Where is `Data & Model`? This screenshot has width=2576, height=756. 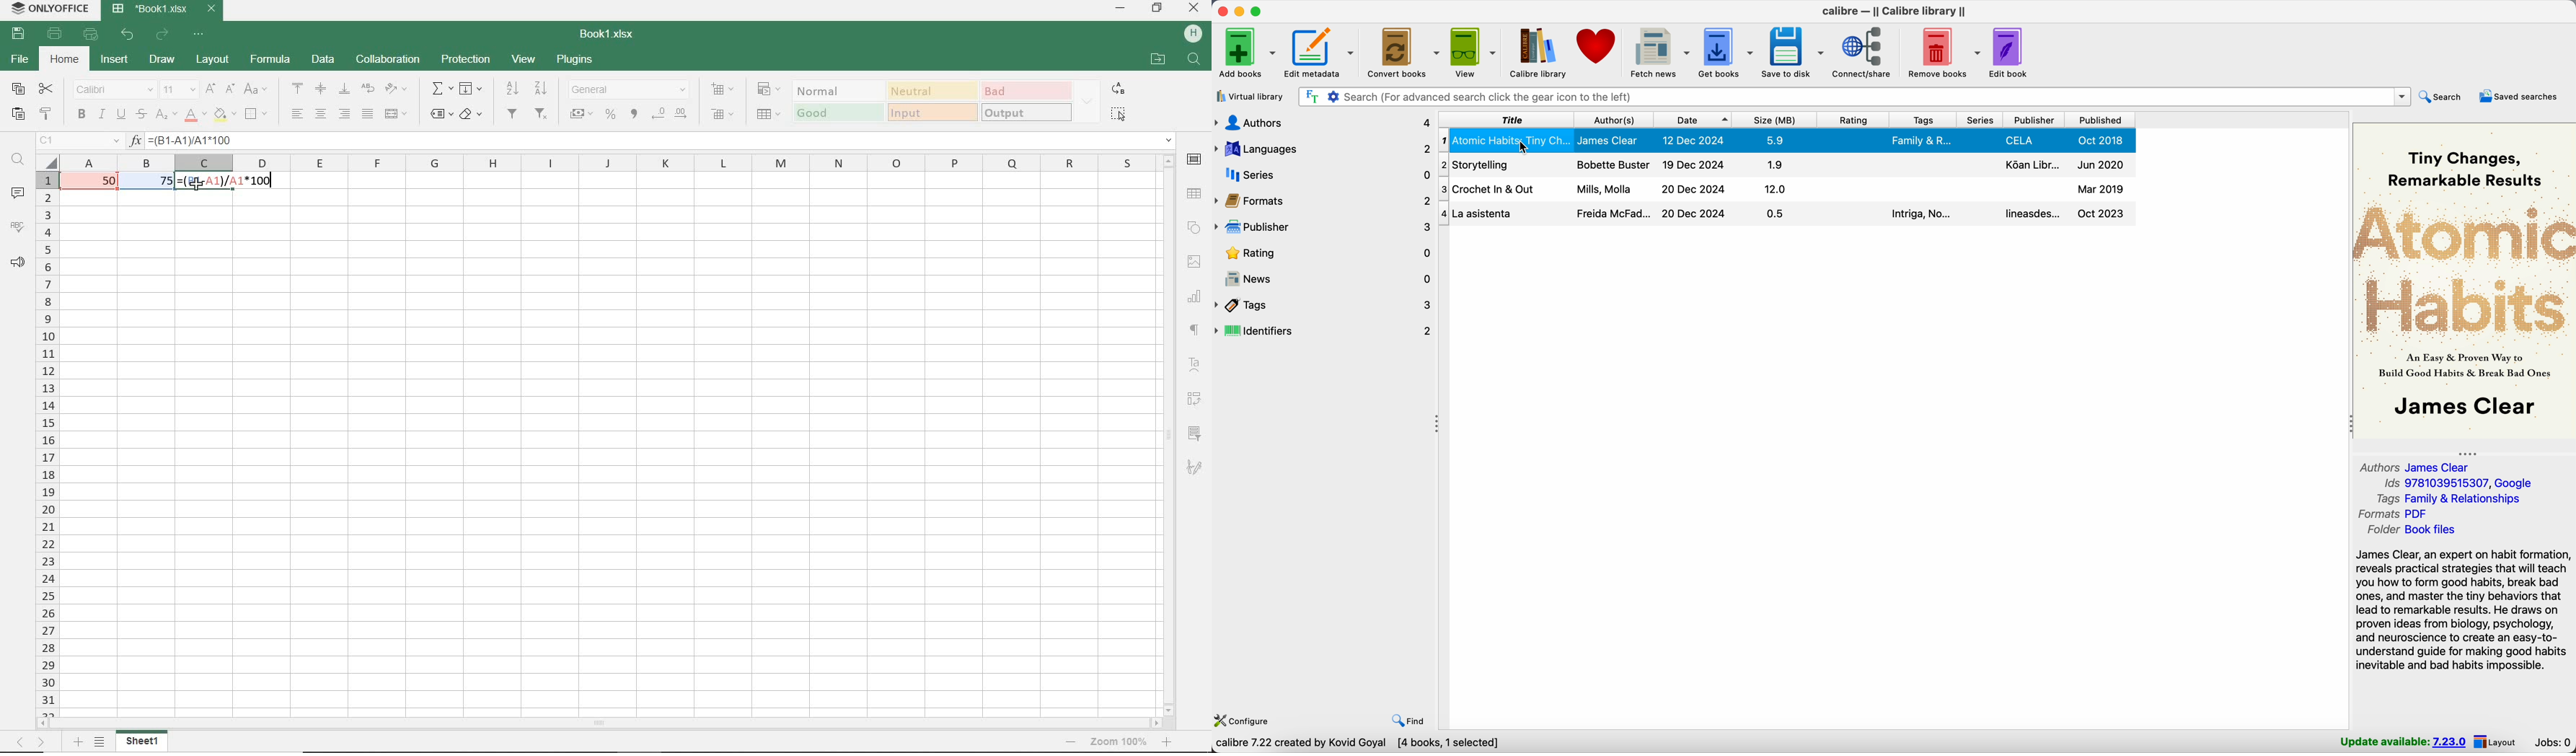
Data & Model is located at coordinates (931, 100).